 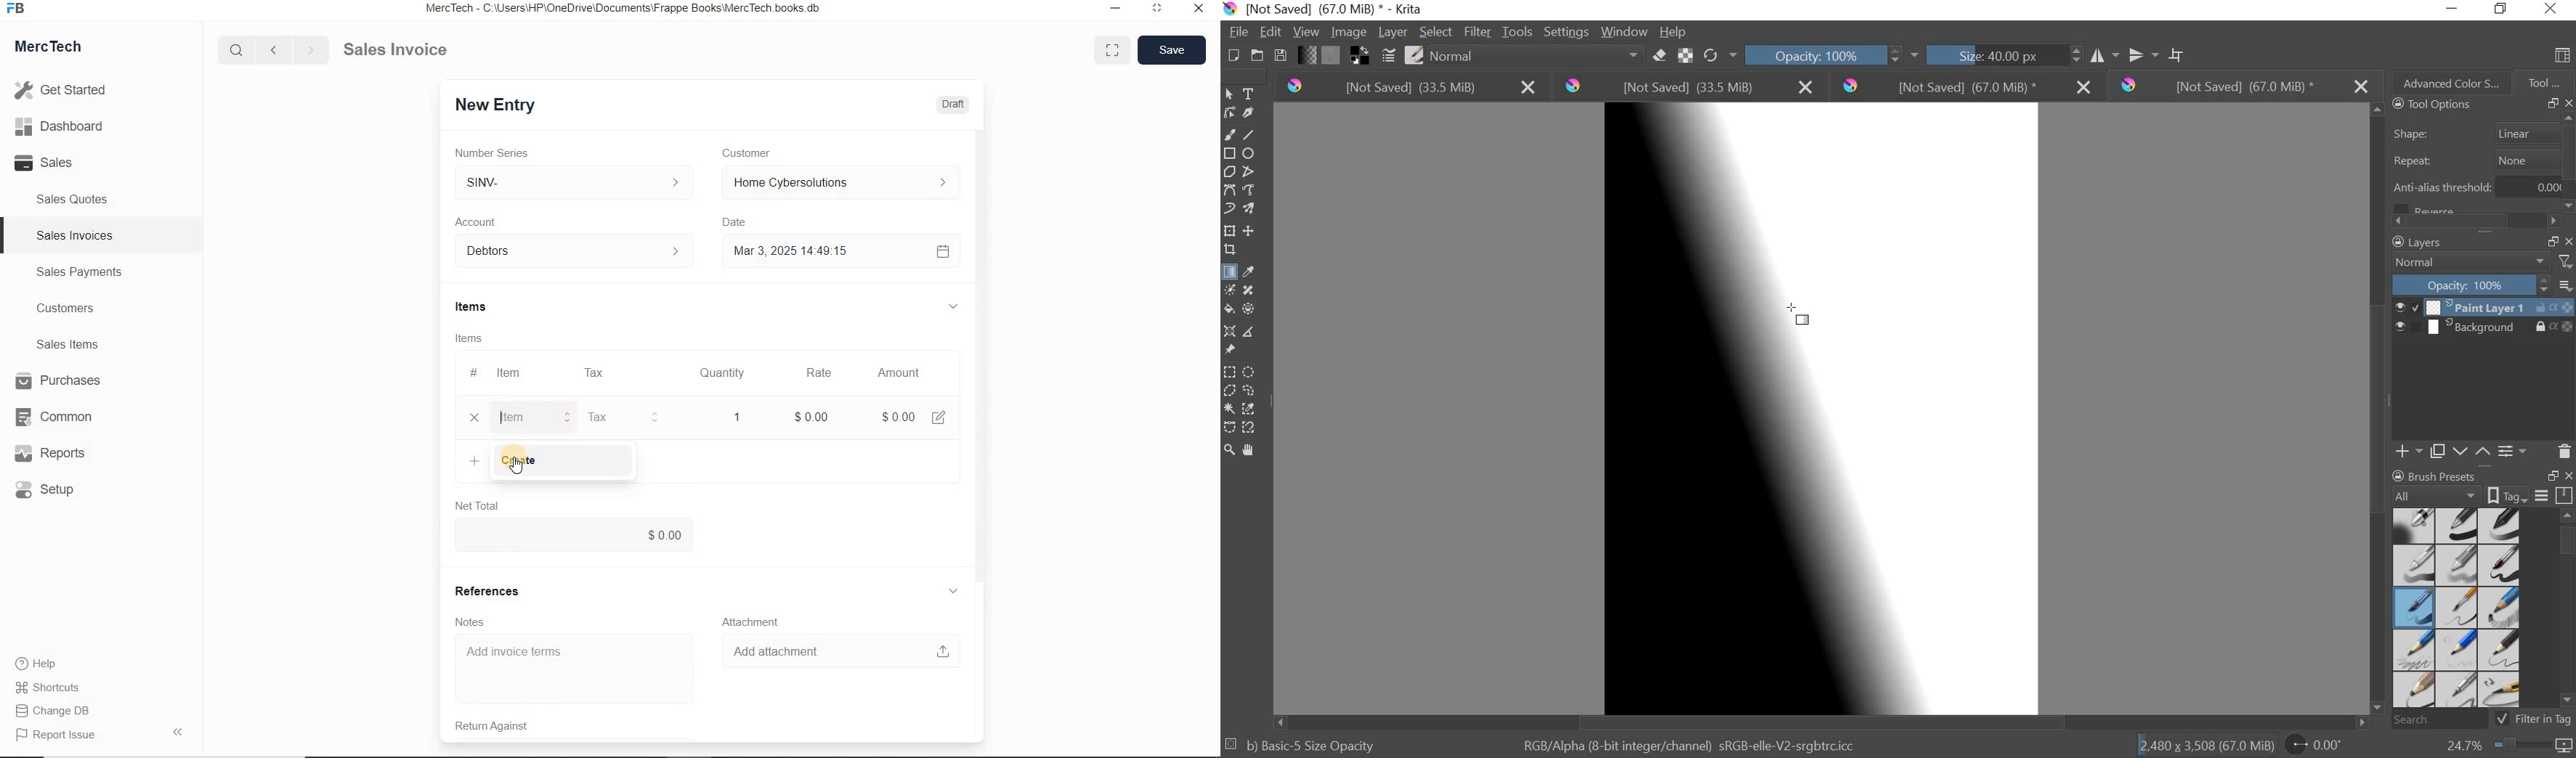 What do you see at coordinates (1115, 10) in the screenshot?
I see `Minimize` at bounding box center [1115, 10].